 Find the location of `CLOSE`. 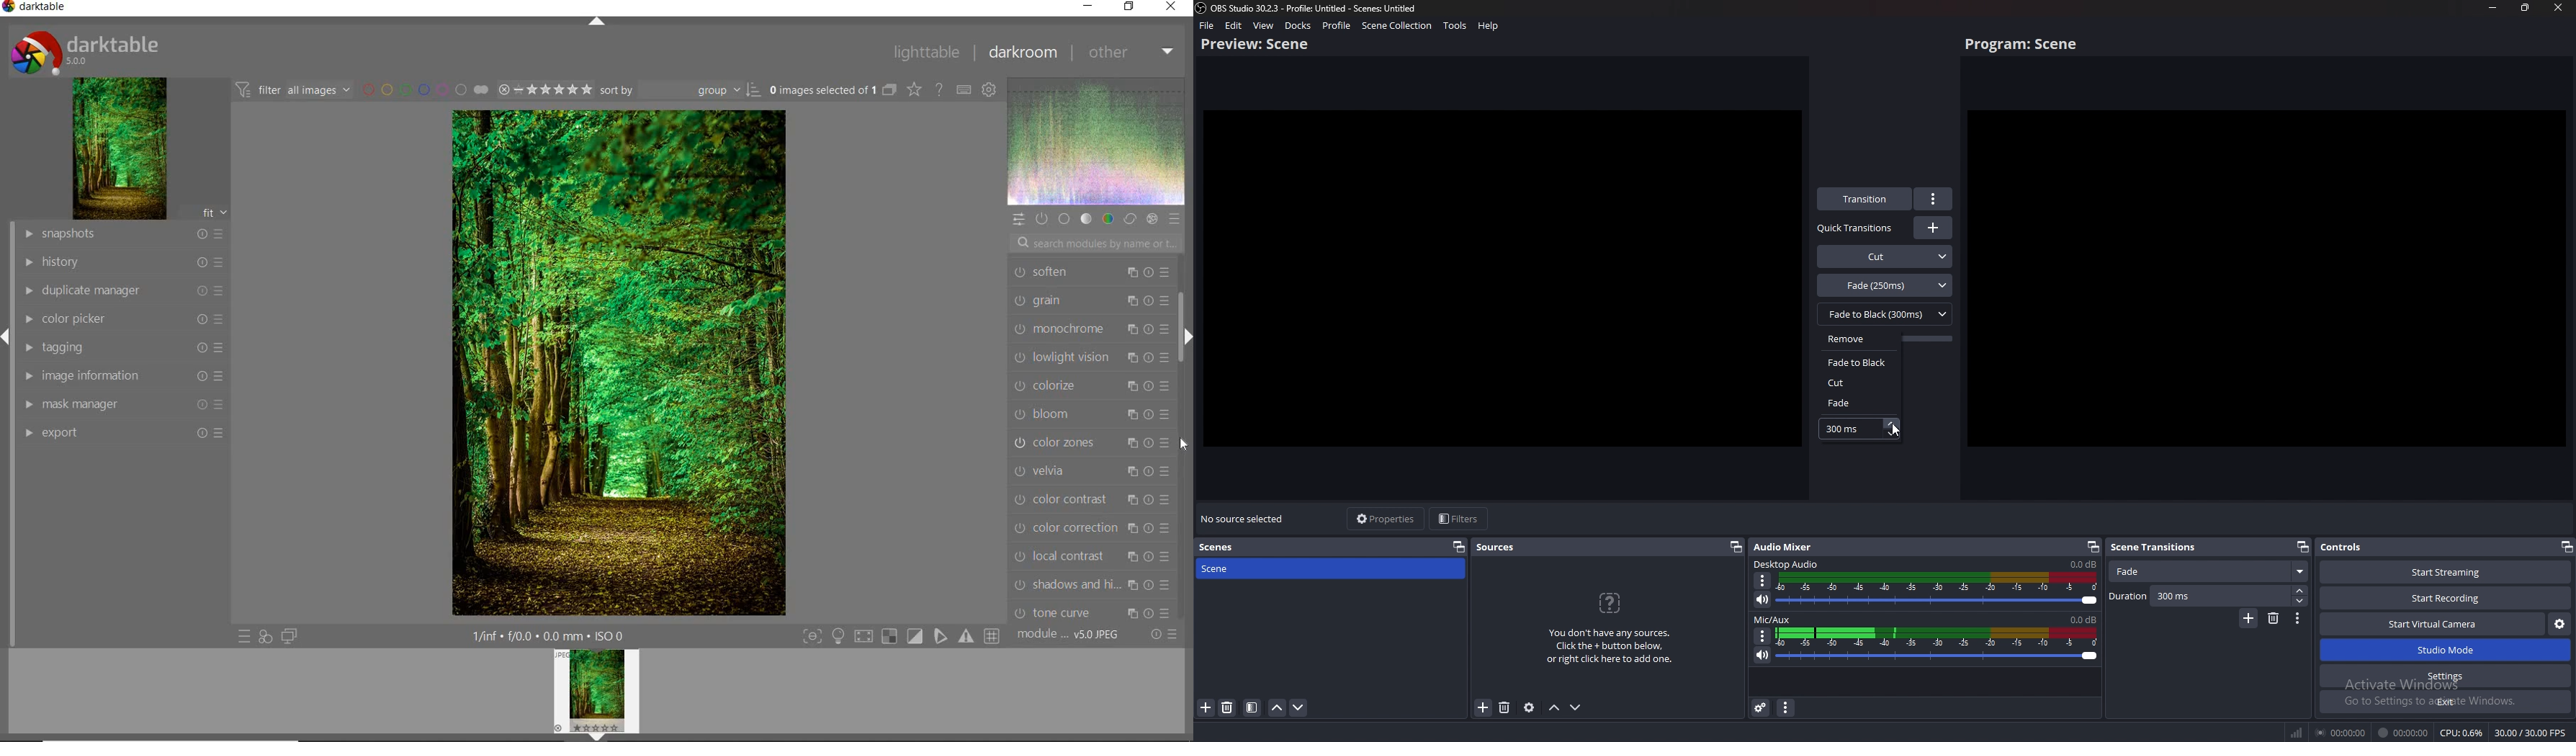

CLOSE is located at coordinates (1176, 7).